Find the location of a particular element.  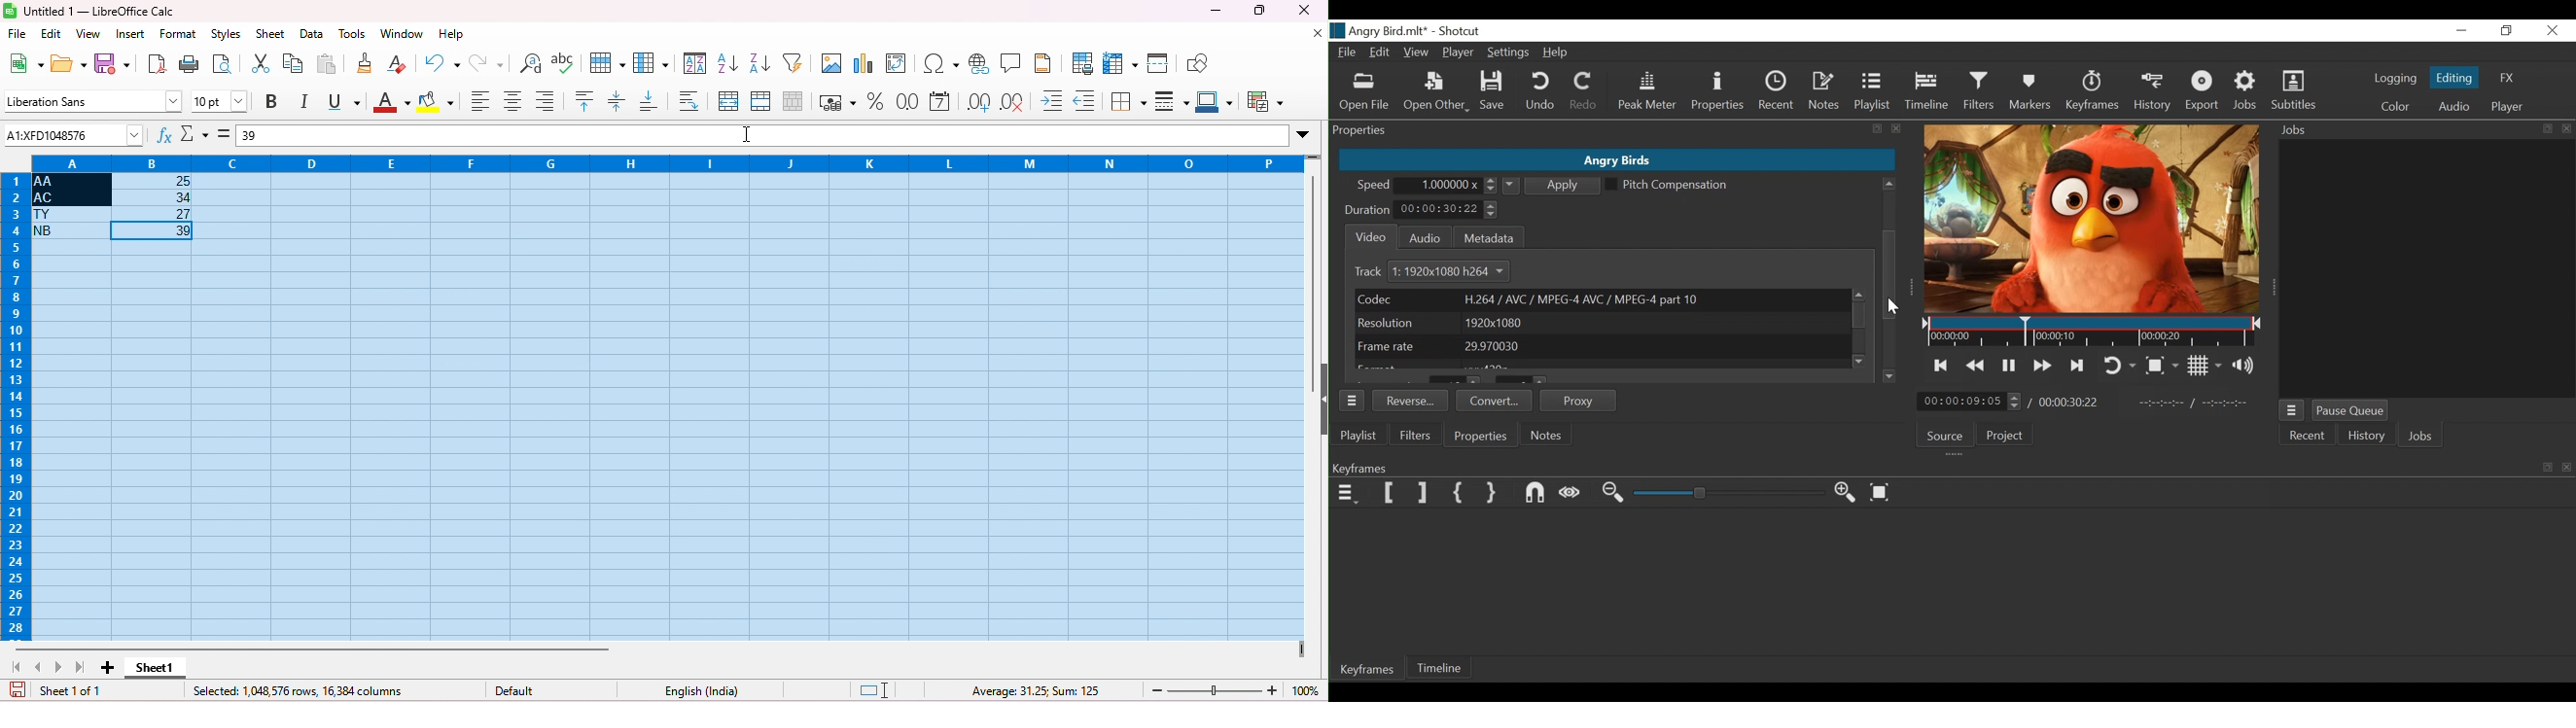

insert pivot table is located at coordinates (900, 62).